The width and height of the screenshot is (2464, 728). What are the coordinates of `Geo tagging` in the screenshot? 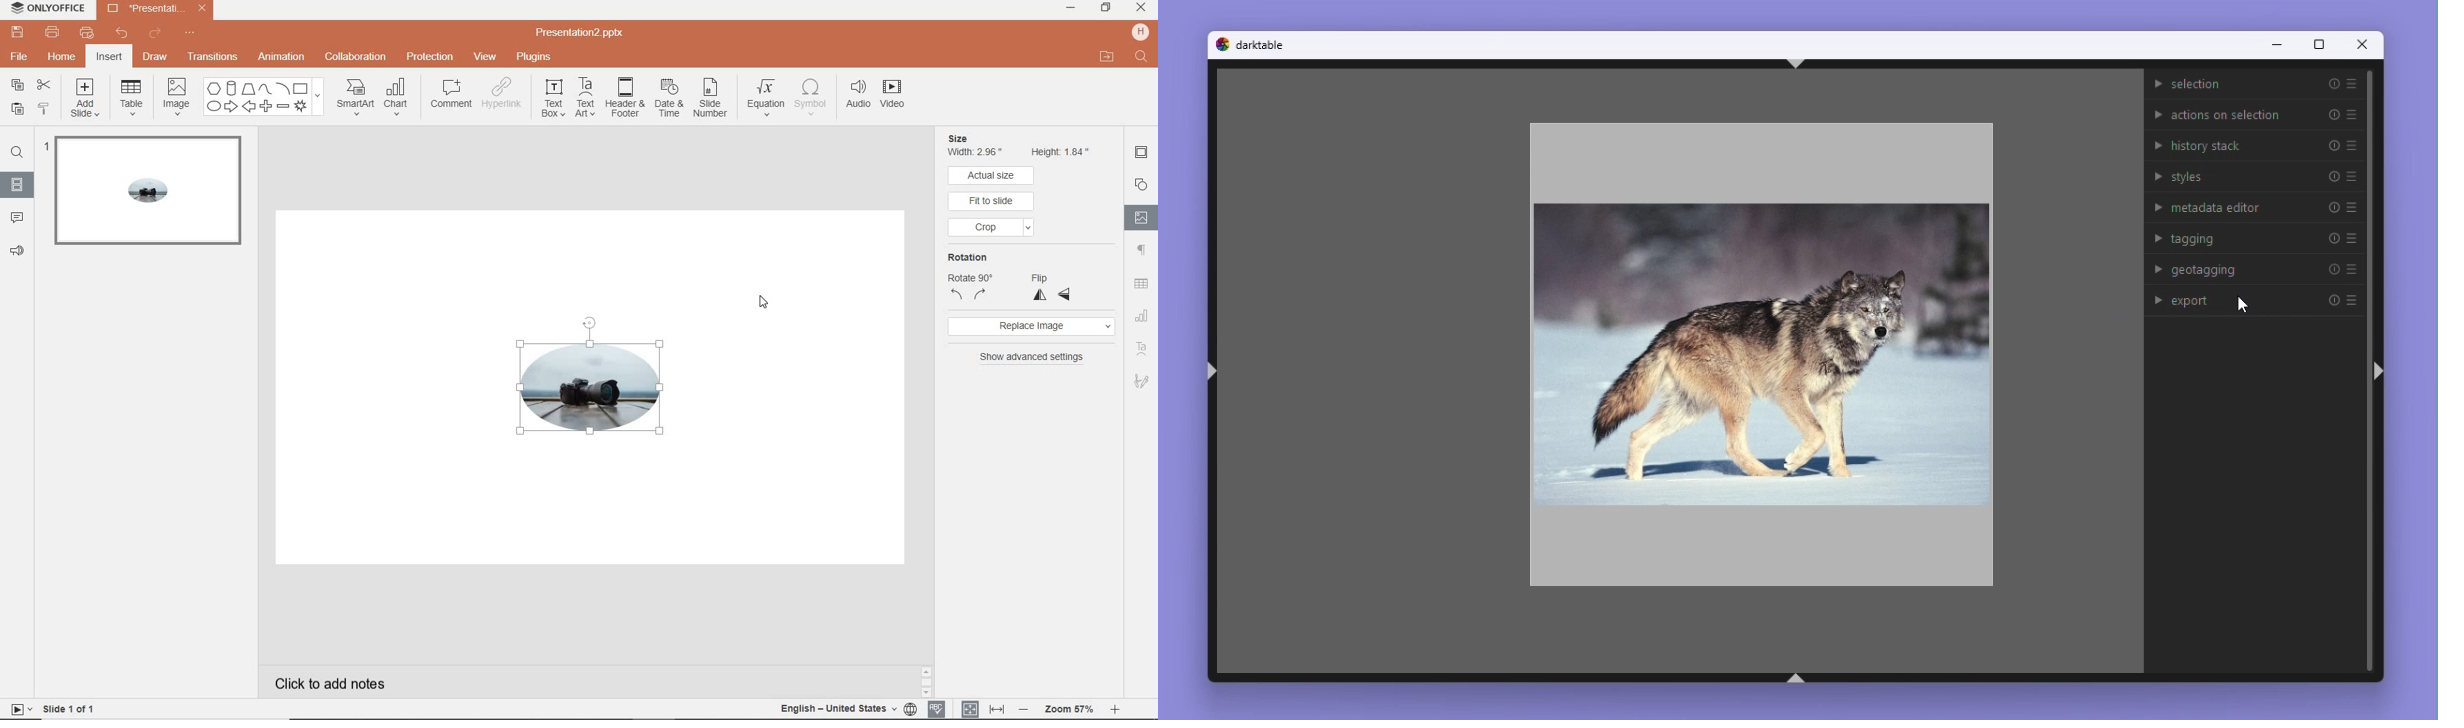 It's located at (2257, 267).